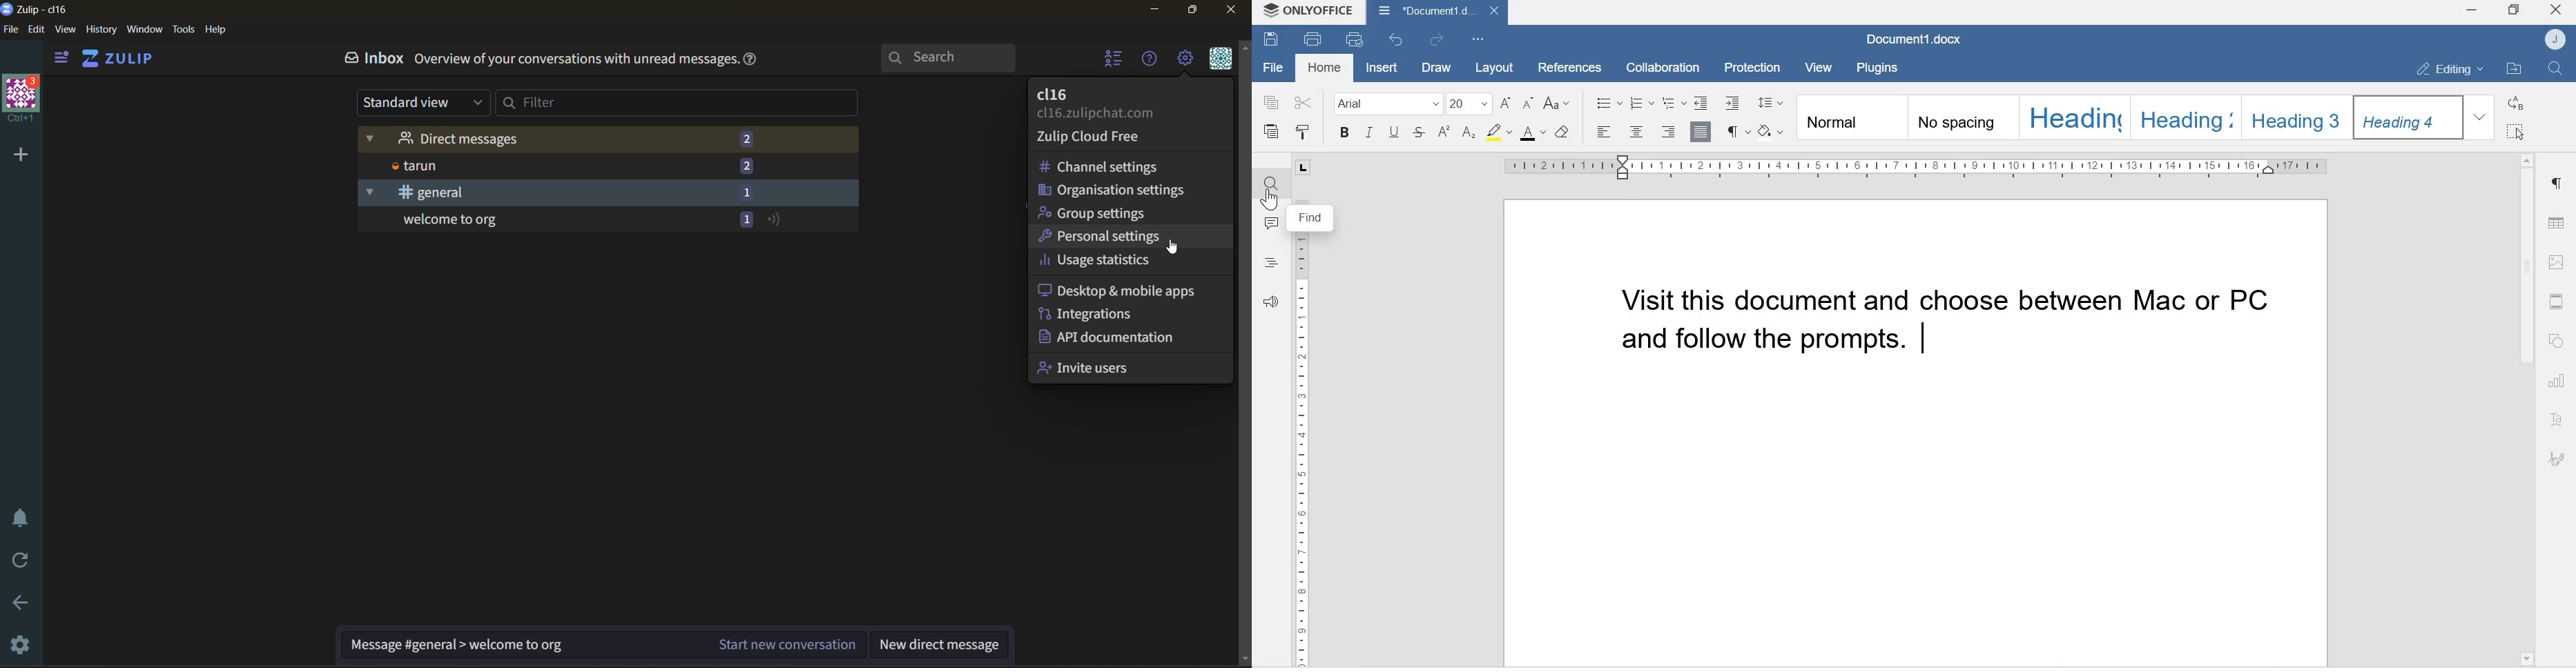 The image size is (2576, 672). What do you see at coordinates (1436, 12) in the screenshot?
I see `Document1.docx` at bounding box center [1436, 12].